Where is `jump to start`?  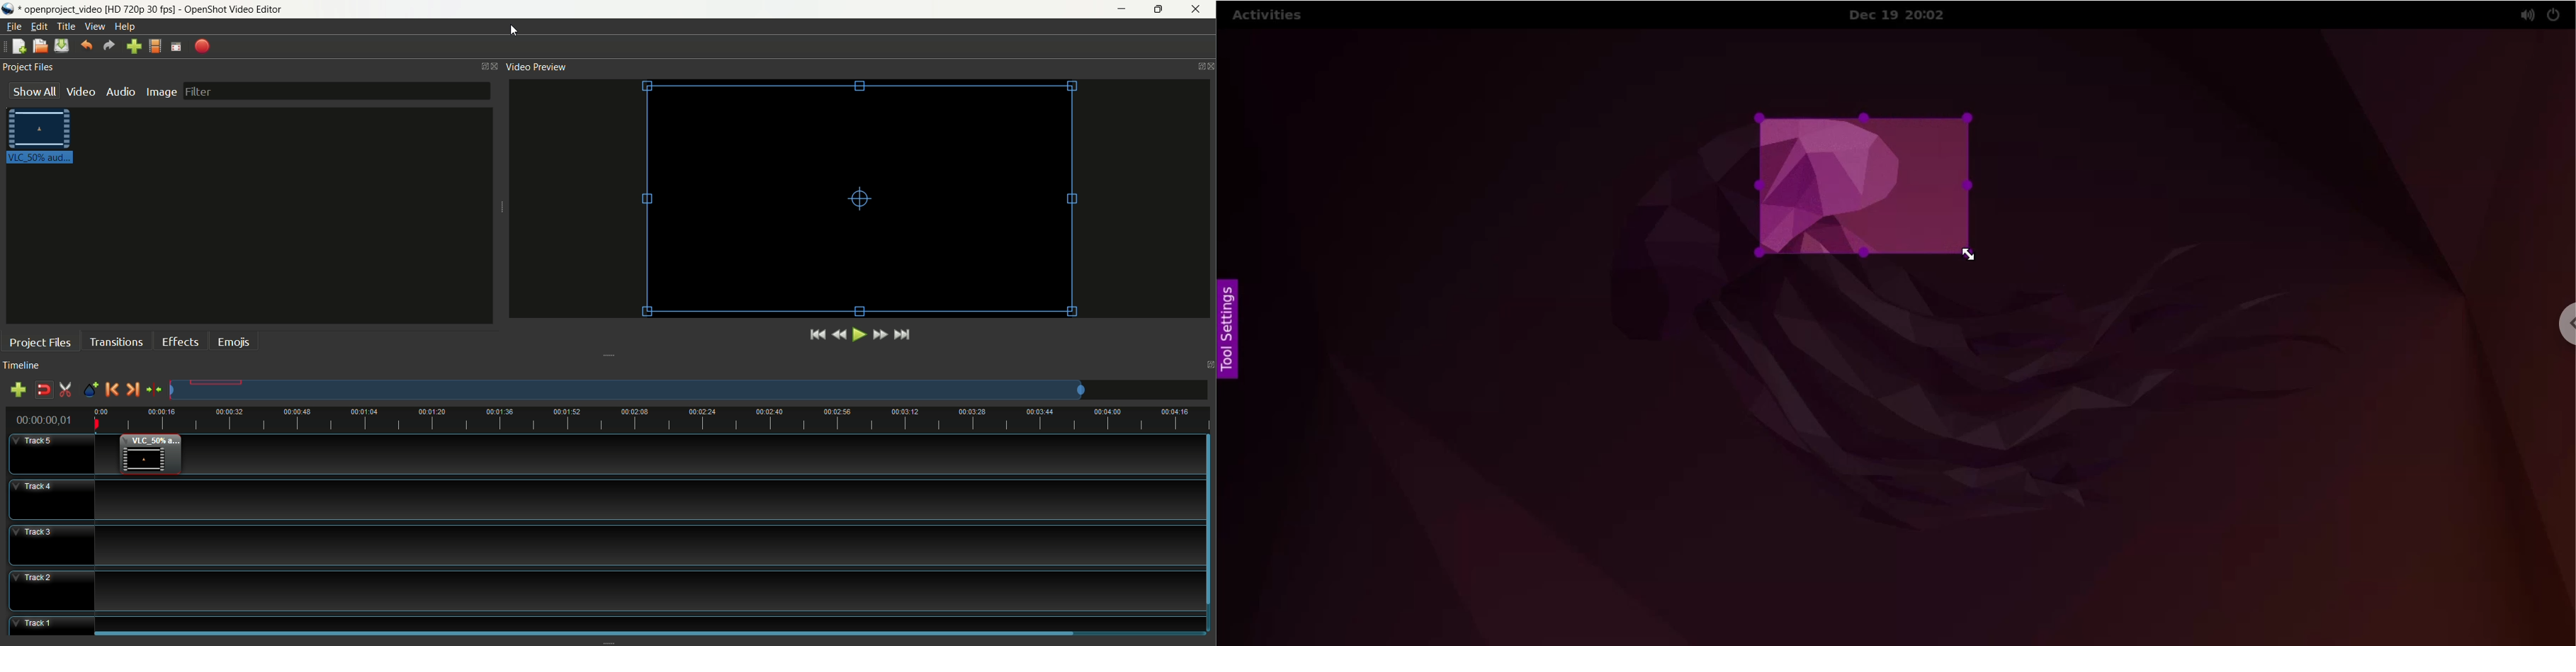
jump to start is located at coordinates (817, 336).